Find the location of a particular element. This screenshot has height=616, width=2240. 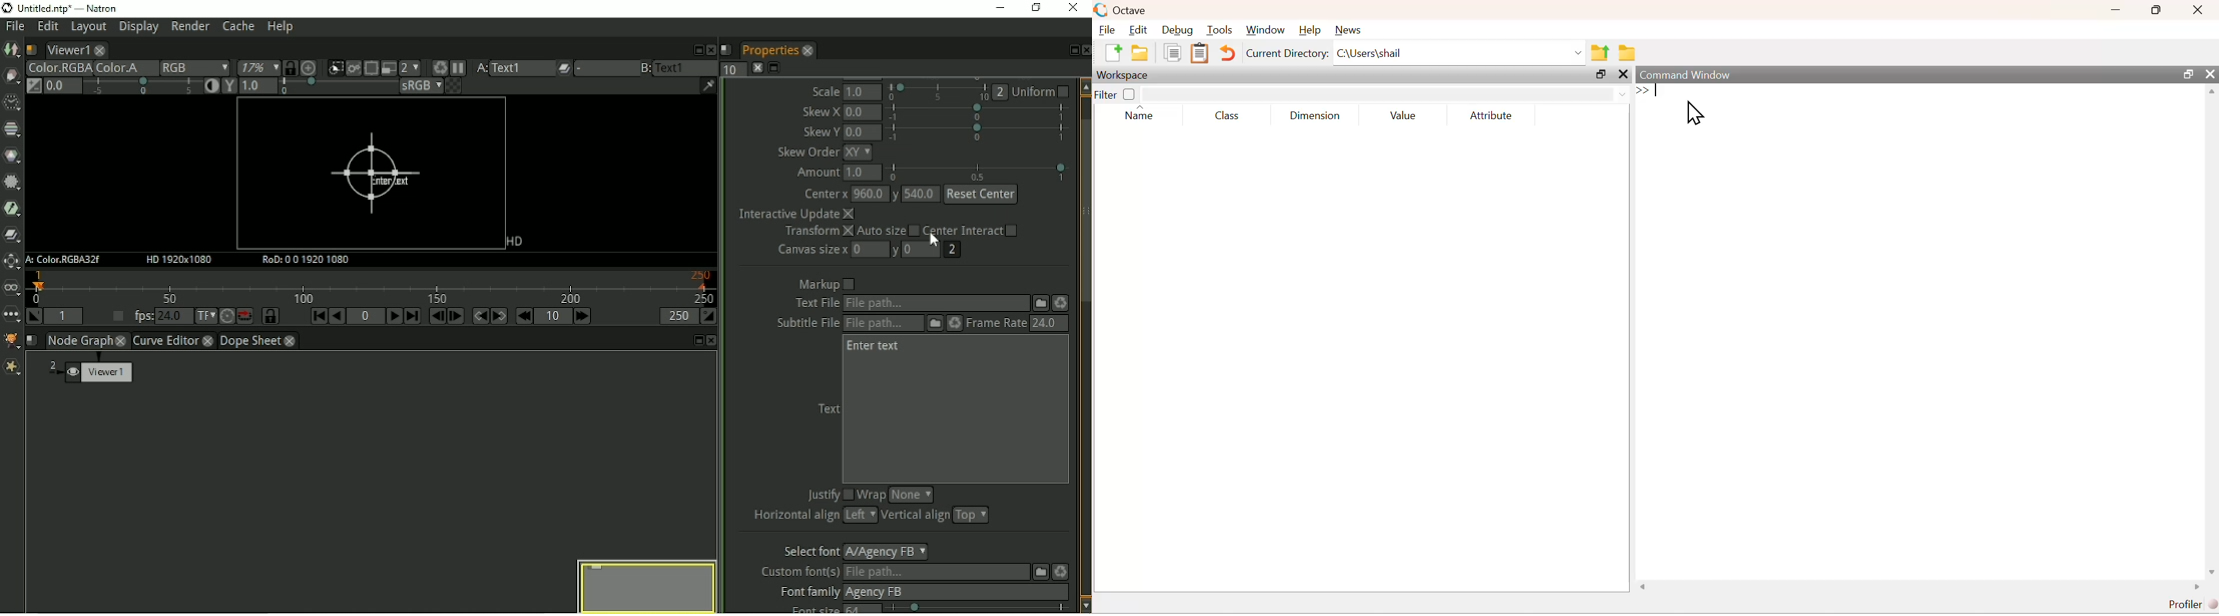

Close is located at coordinates (709, 48).